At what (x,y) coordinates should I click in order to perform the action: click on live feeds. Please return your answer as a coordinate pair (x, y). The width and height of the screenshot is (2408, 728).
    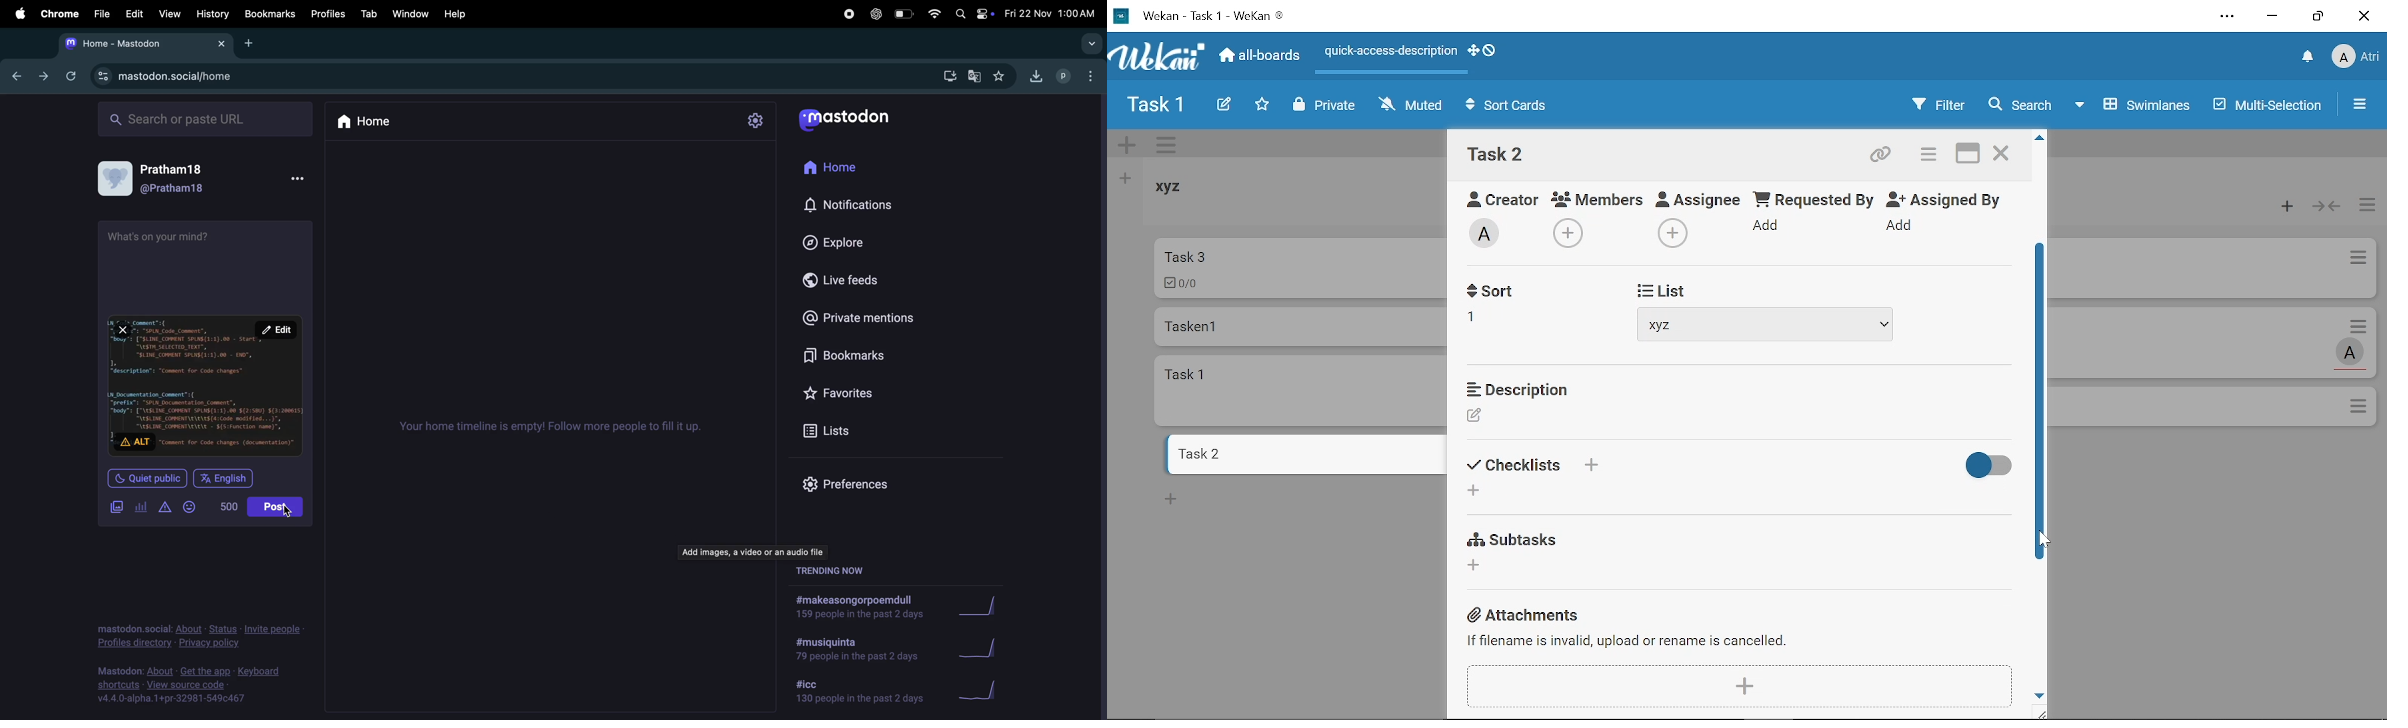
    Looking at the image, I should click on (858, 280).